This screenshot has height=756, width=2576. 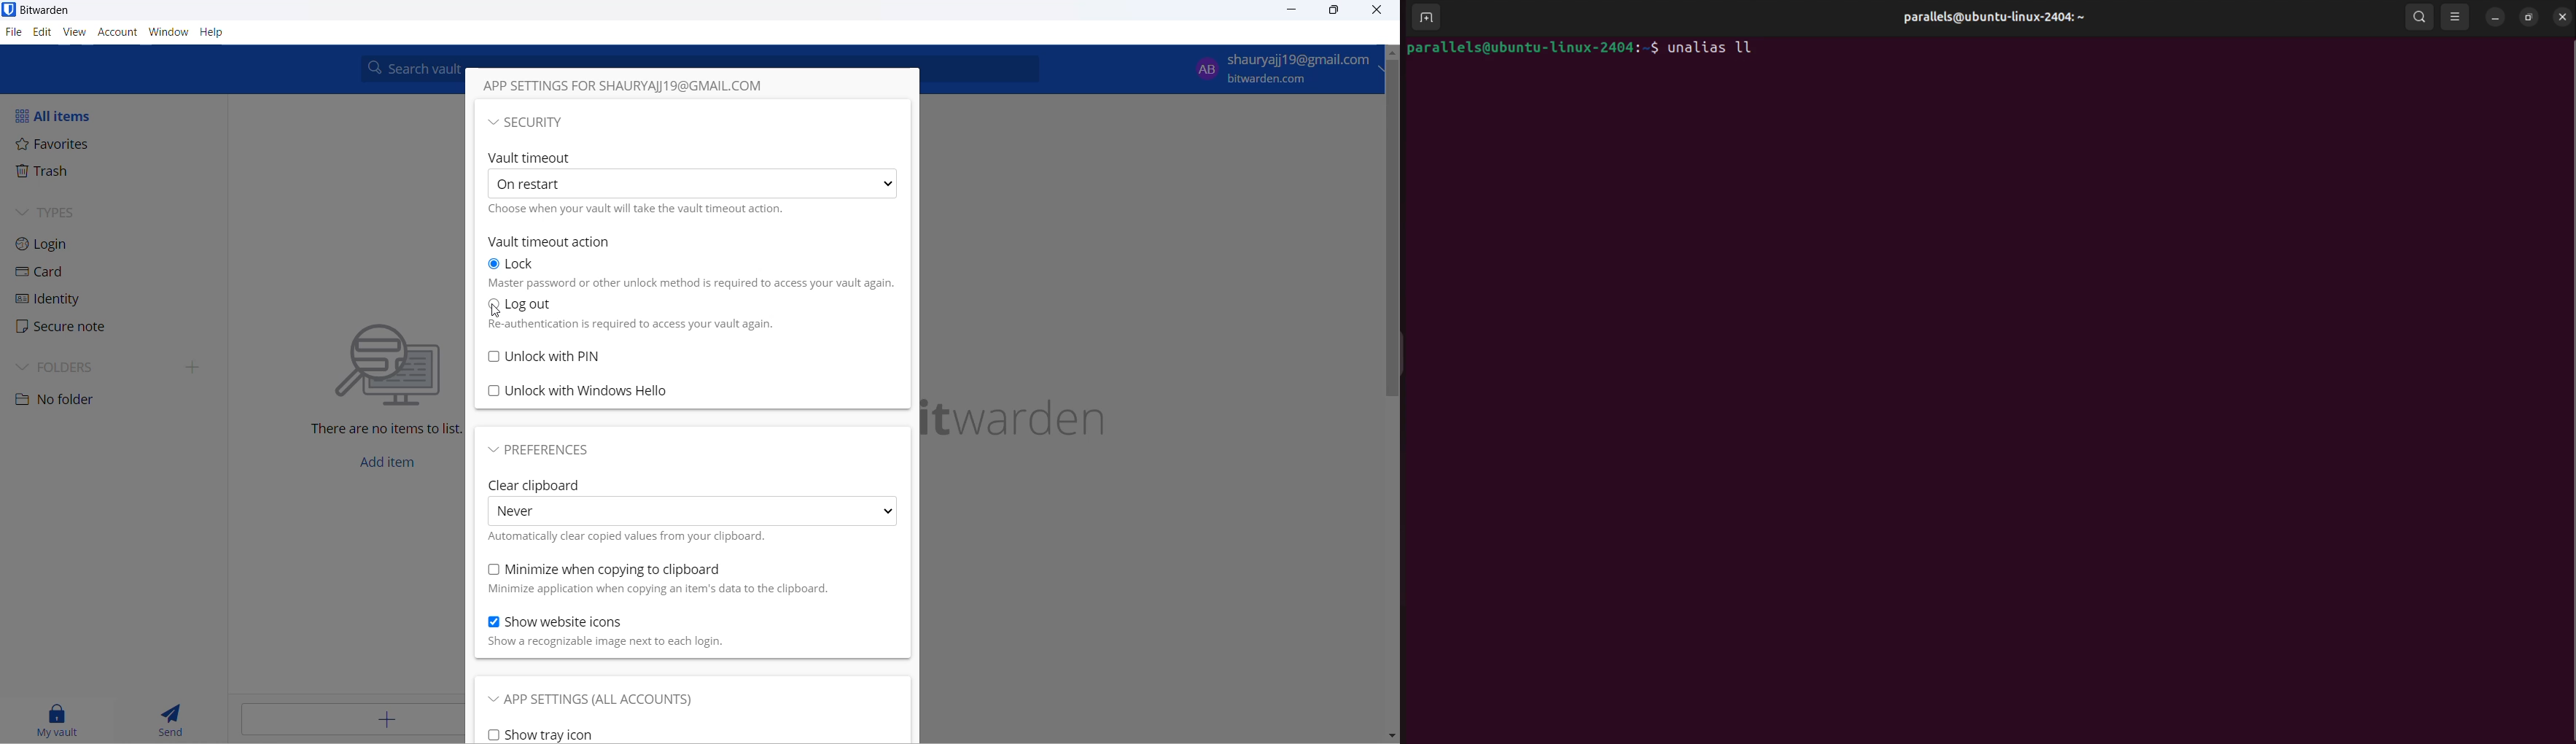 I want to click on All items, so click(x=62, y=113).